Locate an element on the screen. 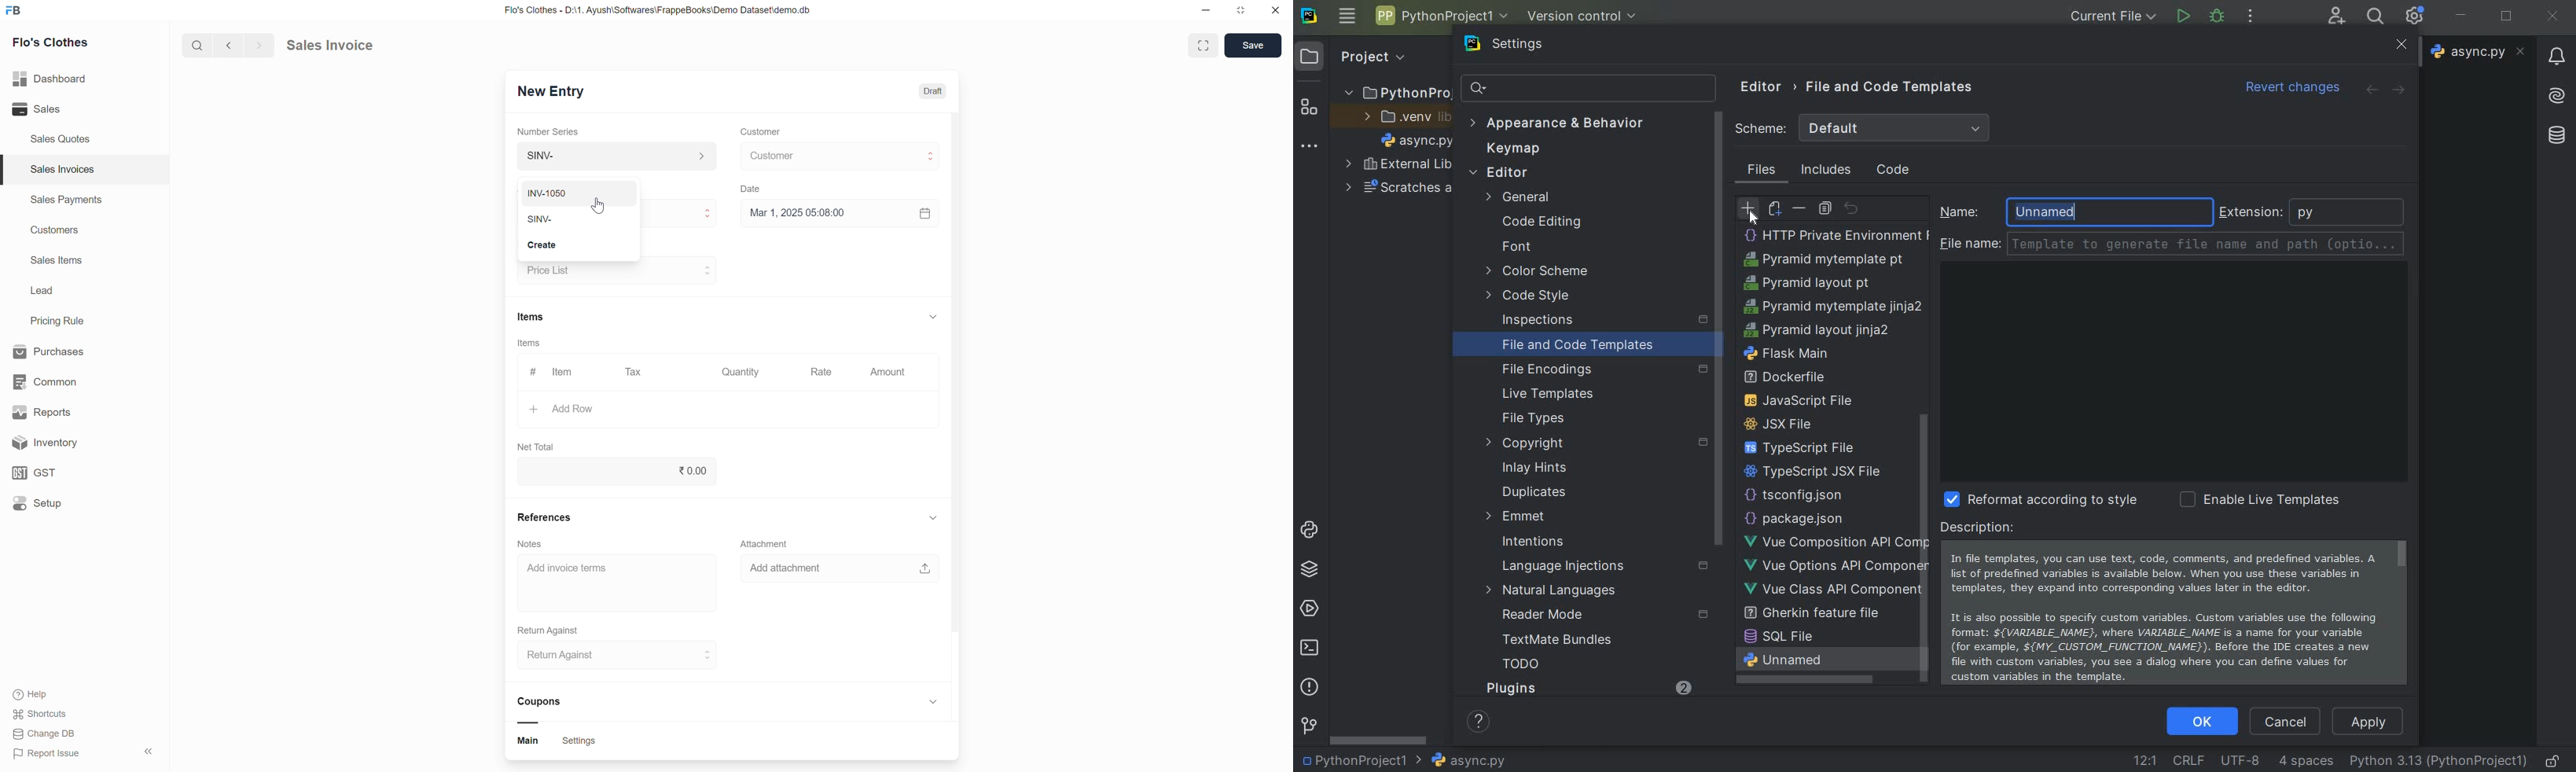  select customer is located at coordinates (837, 158).